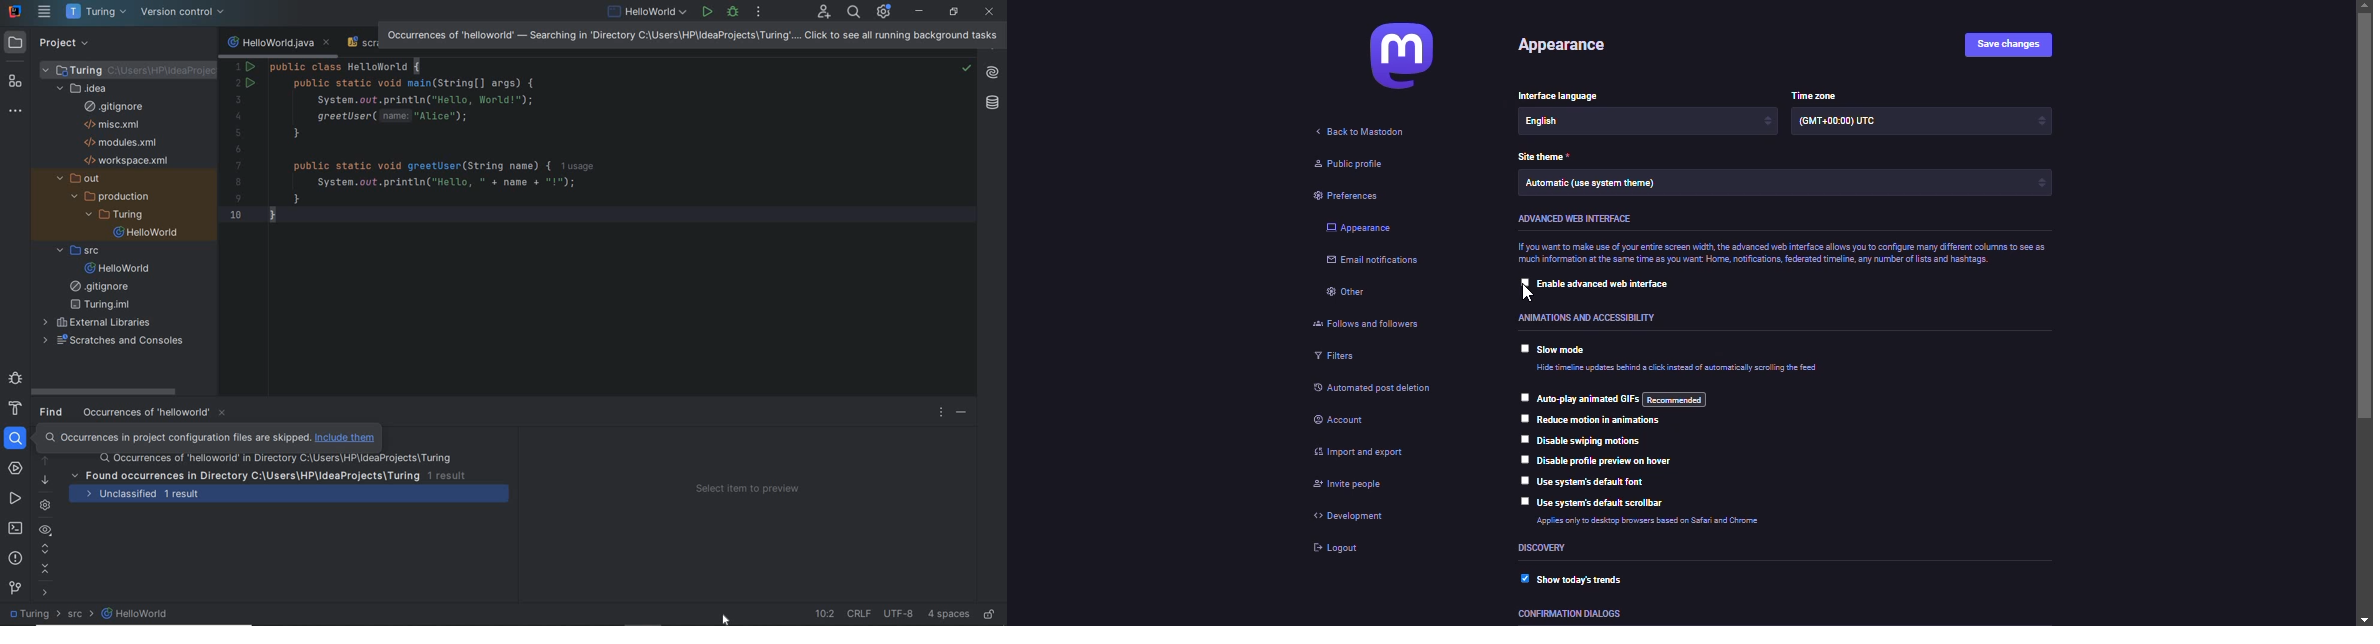  Describe the element at coordinates (1631, 121) in the screenshot. I see `English` at that location.